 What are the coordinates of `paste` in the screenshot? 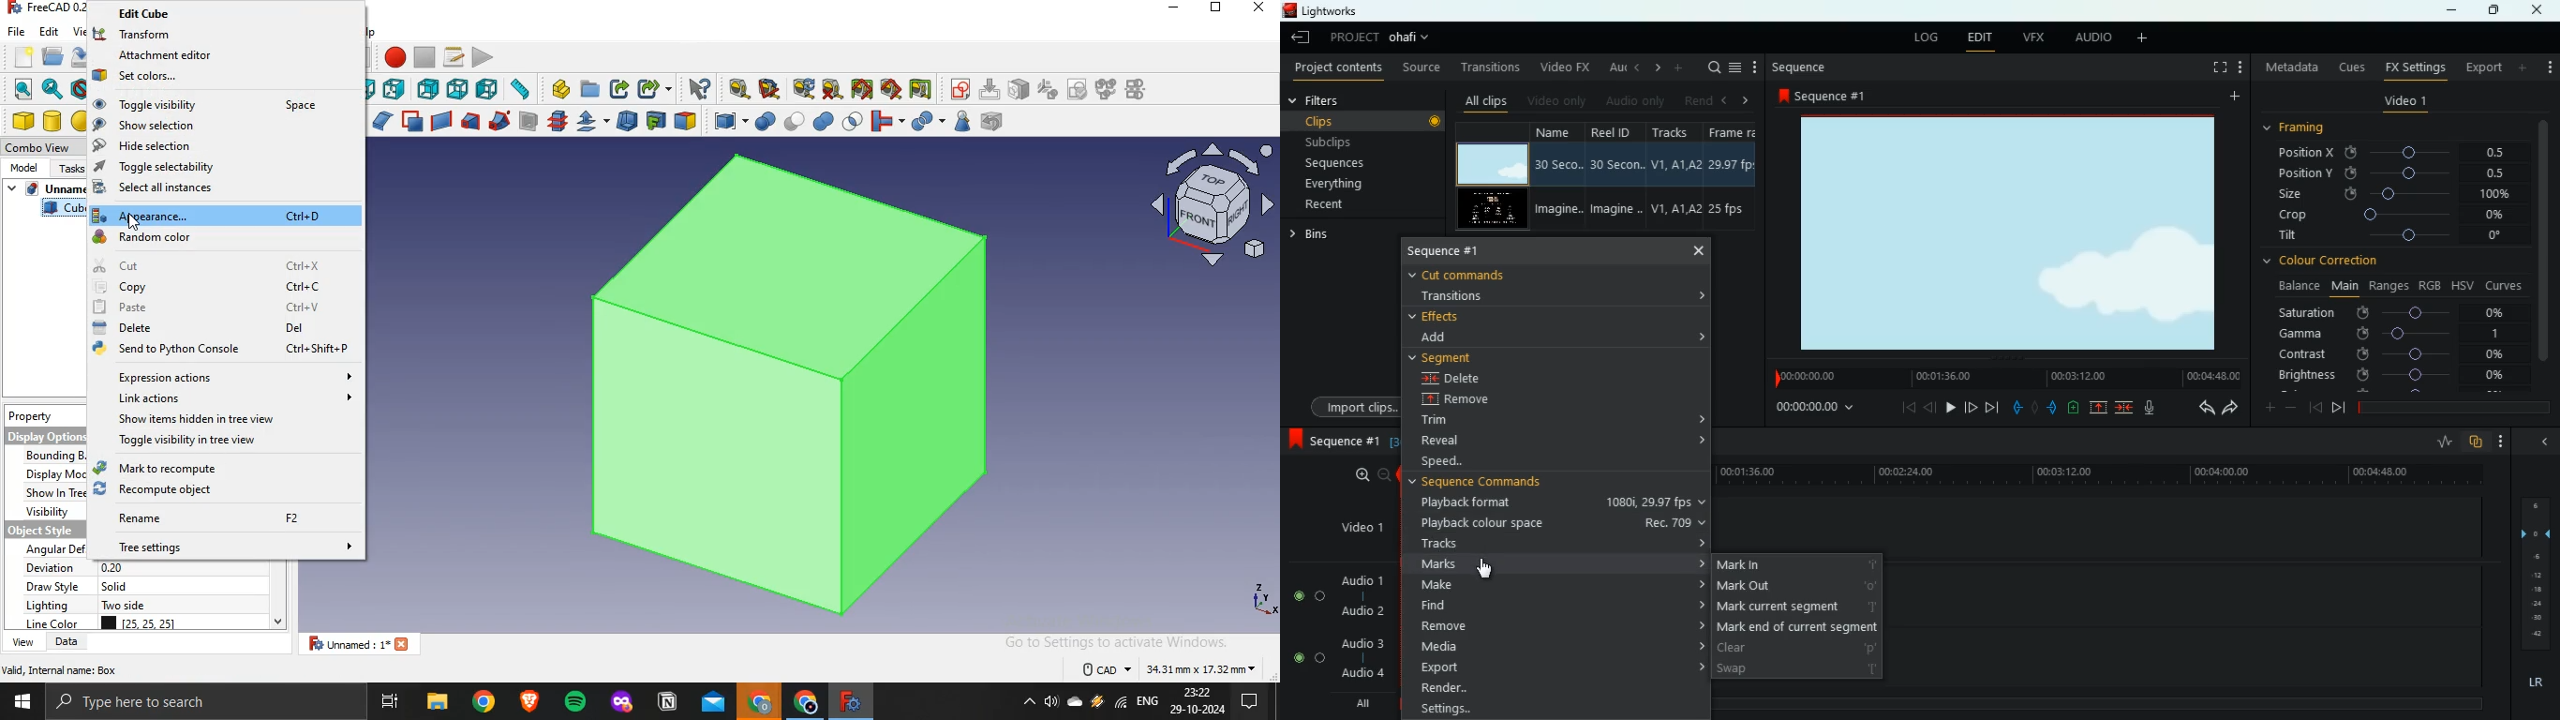 It's located at (209, 308).